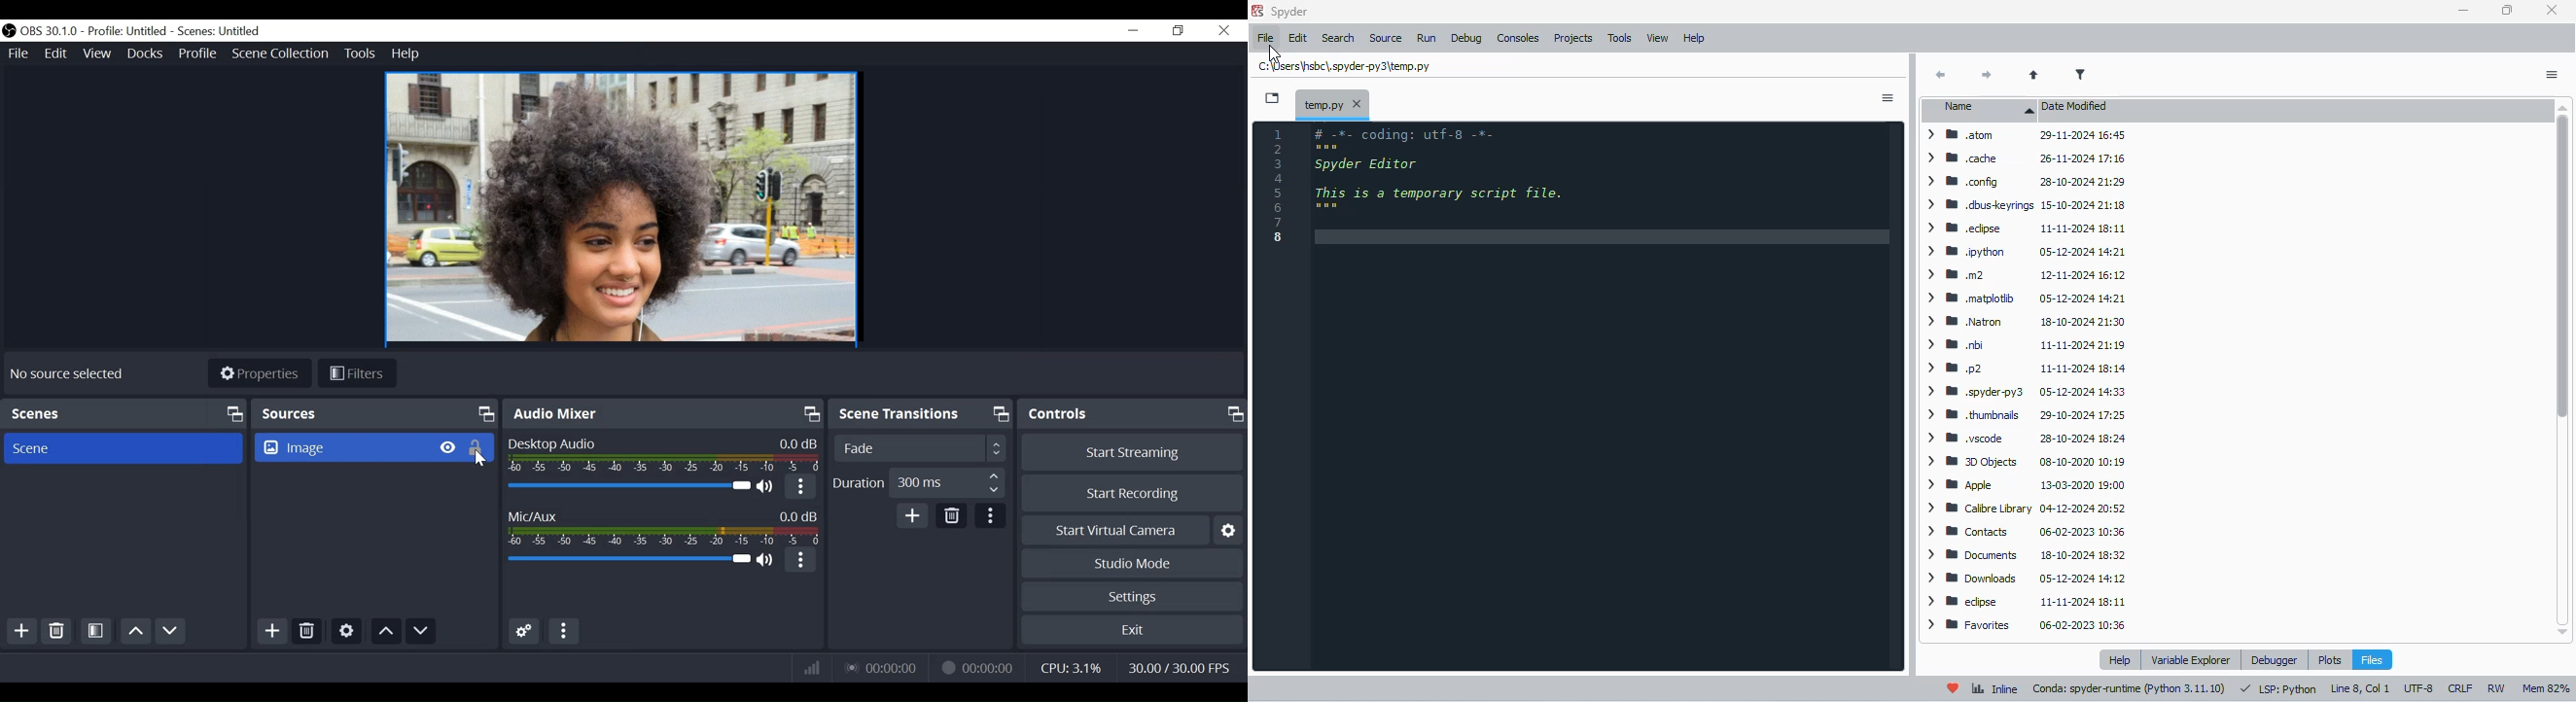 This screenshot has height=728, width=2576. Describe the element at coordinates (2027, 603) in the screenshot. I see `> BB edpse 11-11-2024 18:11.` at that location.